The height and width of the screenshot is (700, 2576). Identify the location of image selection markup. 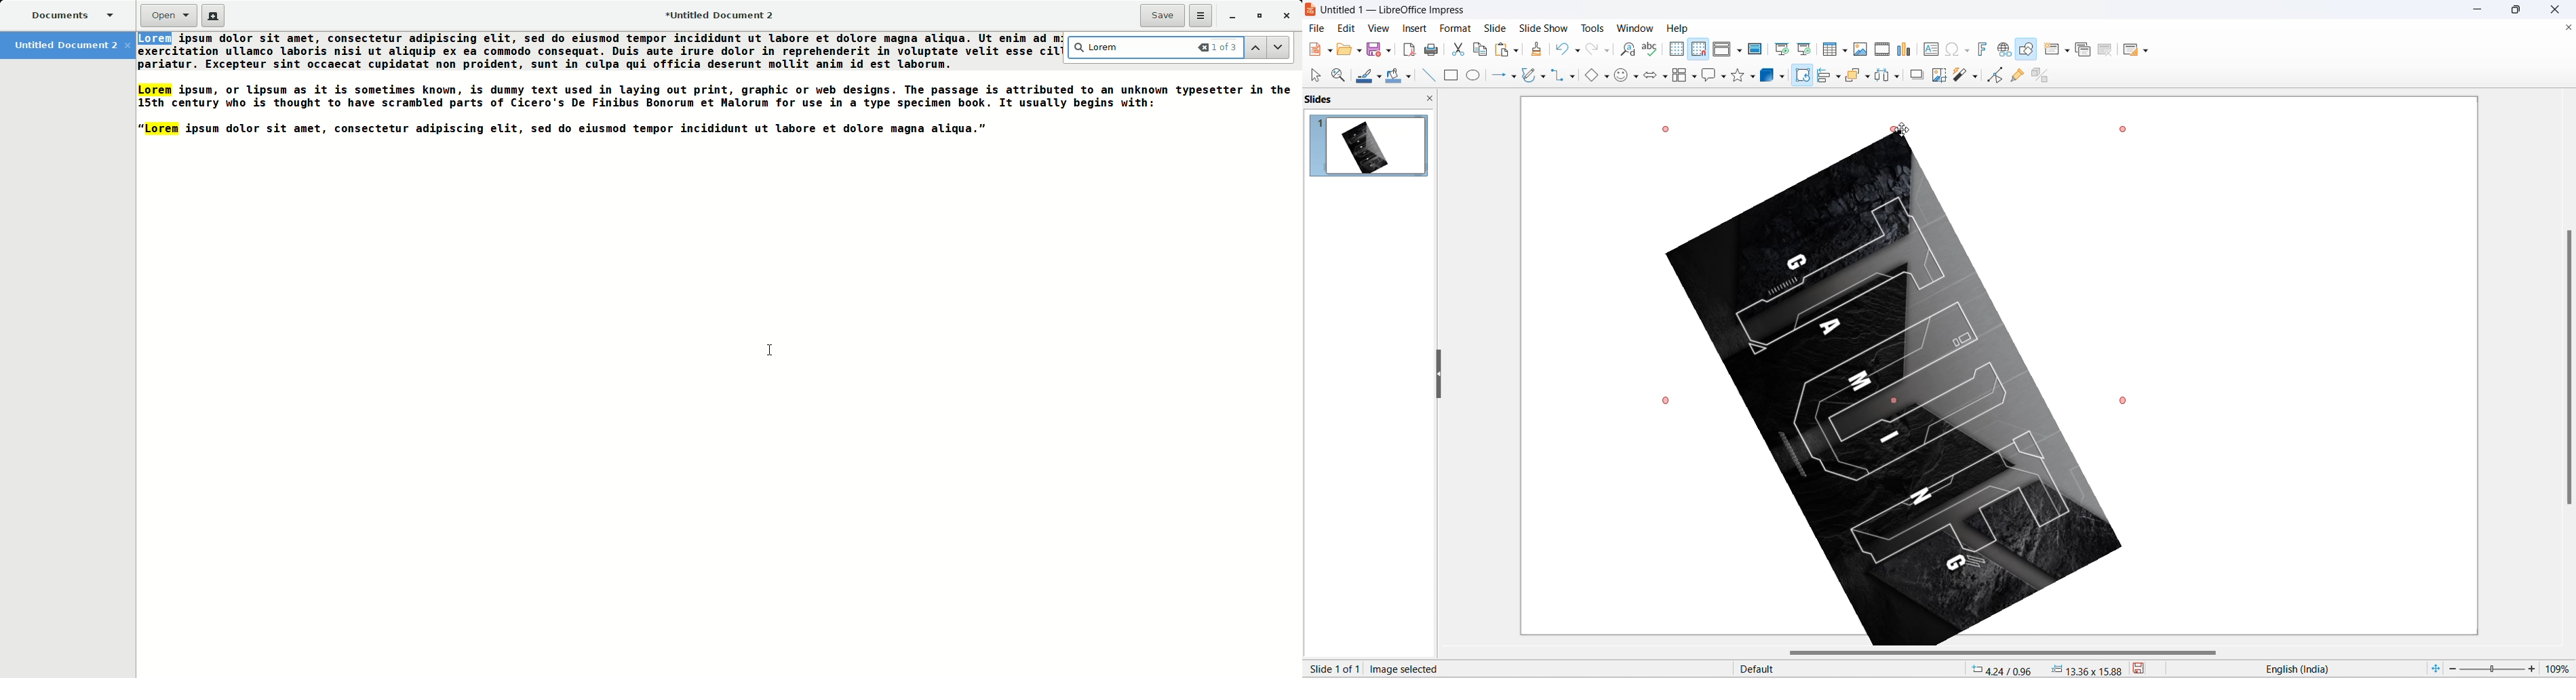
(1665, 129).